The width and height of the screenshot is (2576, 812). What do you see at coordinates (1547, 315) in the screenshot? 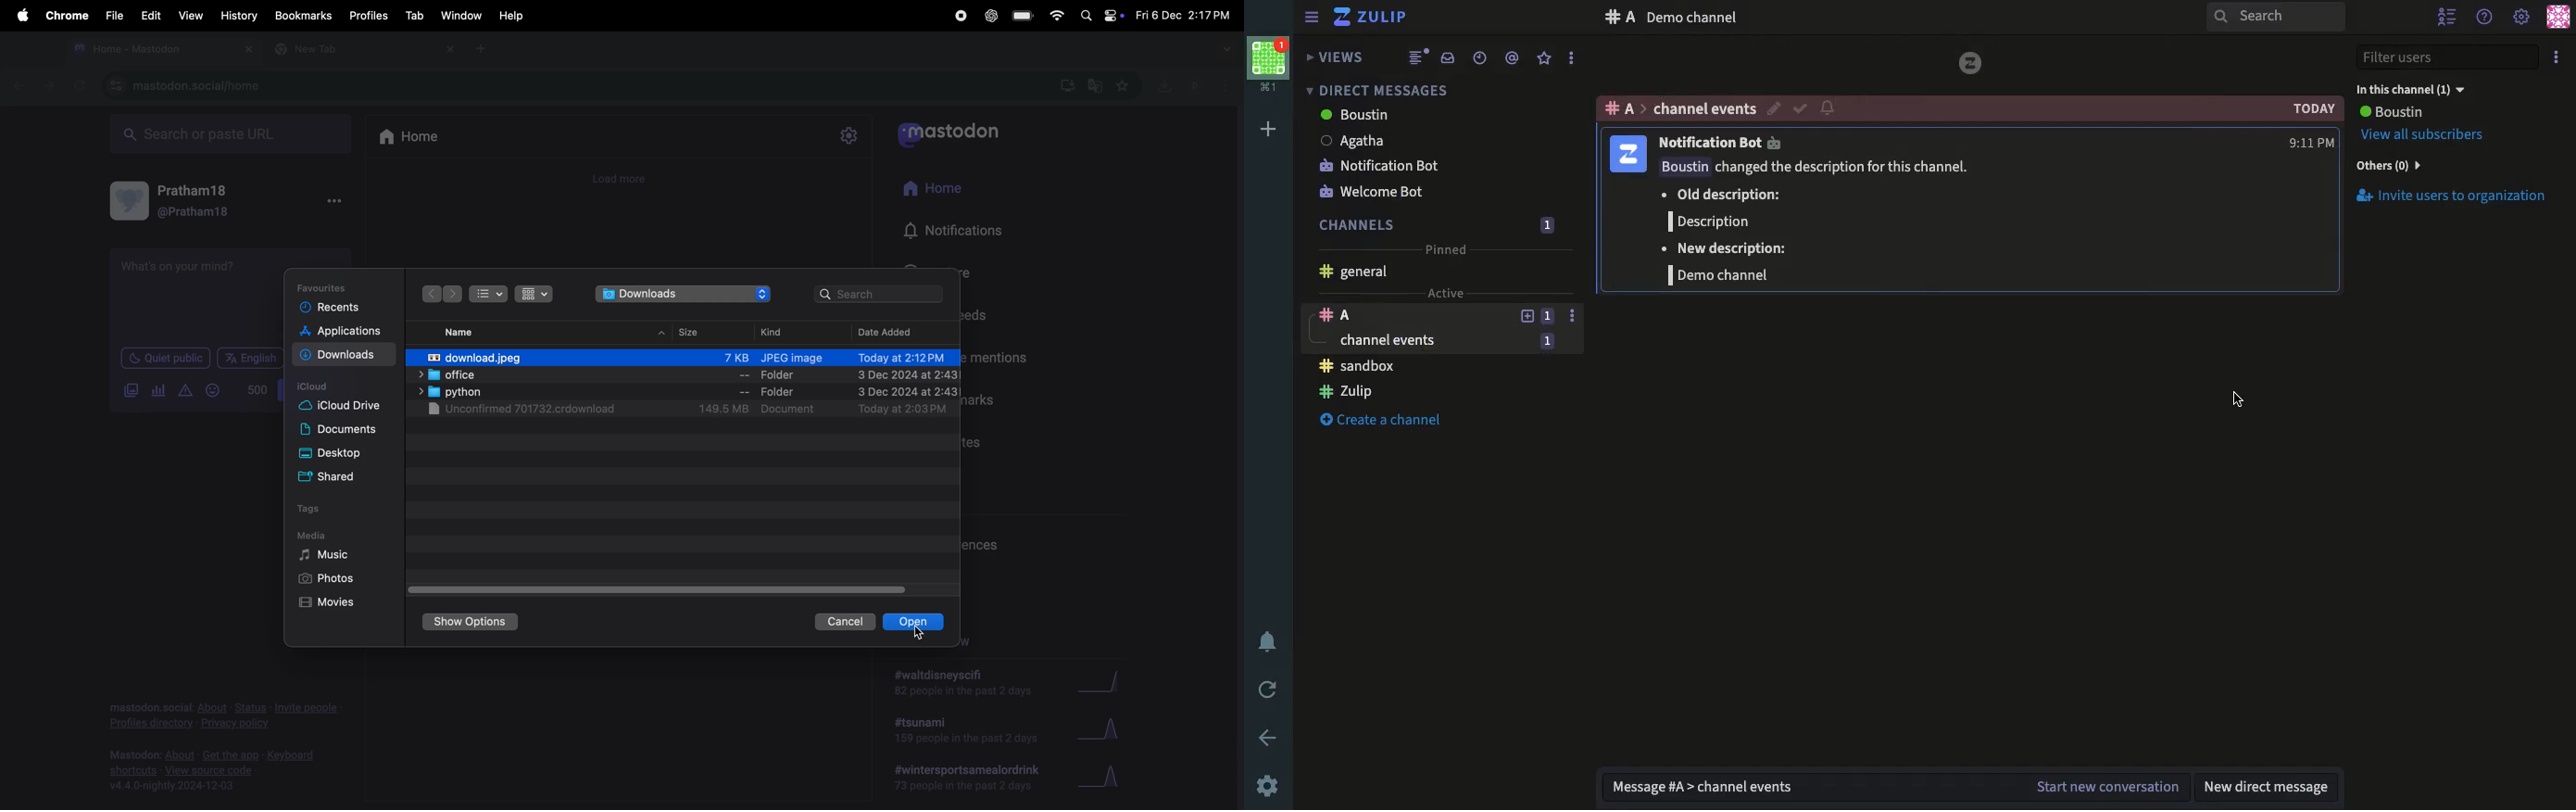
I see `1 message` at bounding box center [1547, 315].